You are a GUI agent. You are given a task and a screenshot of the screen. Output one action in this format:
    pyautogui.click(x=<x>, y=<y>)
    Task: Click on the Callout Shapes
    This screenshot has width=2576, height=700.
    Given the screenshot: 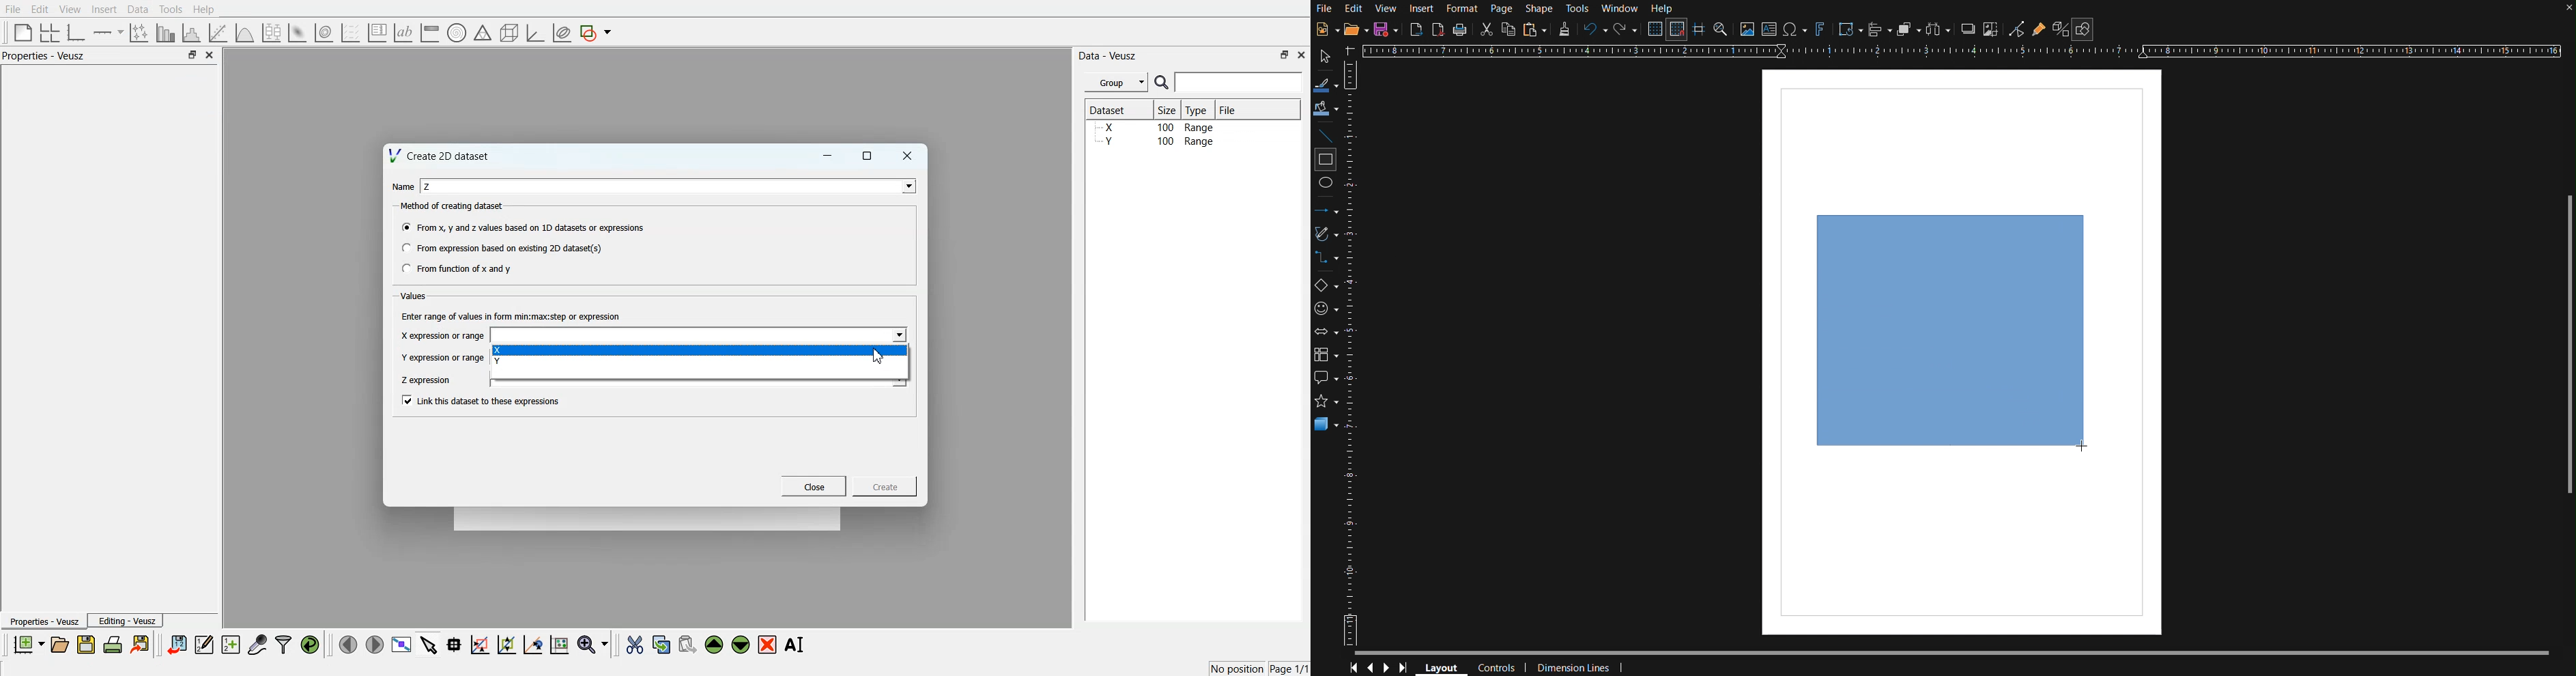 What is the action you would take?
    pyautogui.click(x=1326, y=378)
    